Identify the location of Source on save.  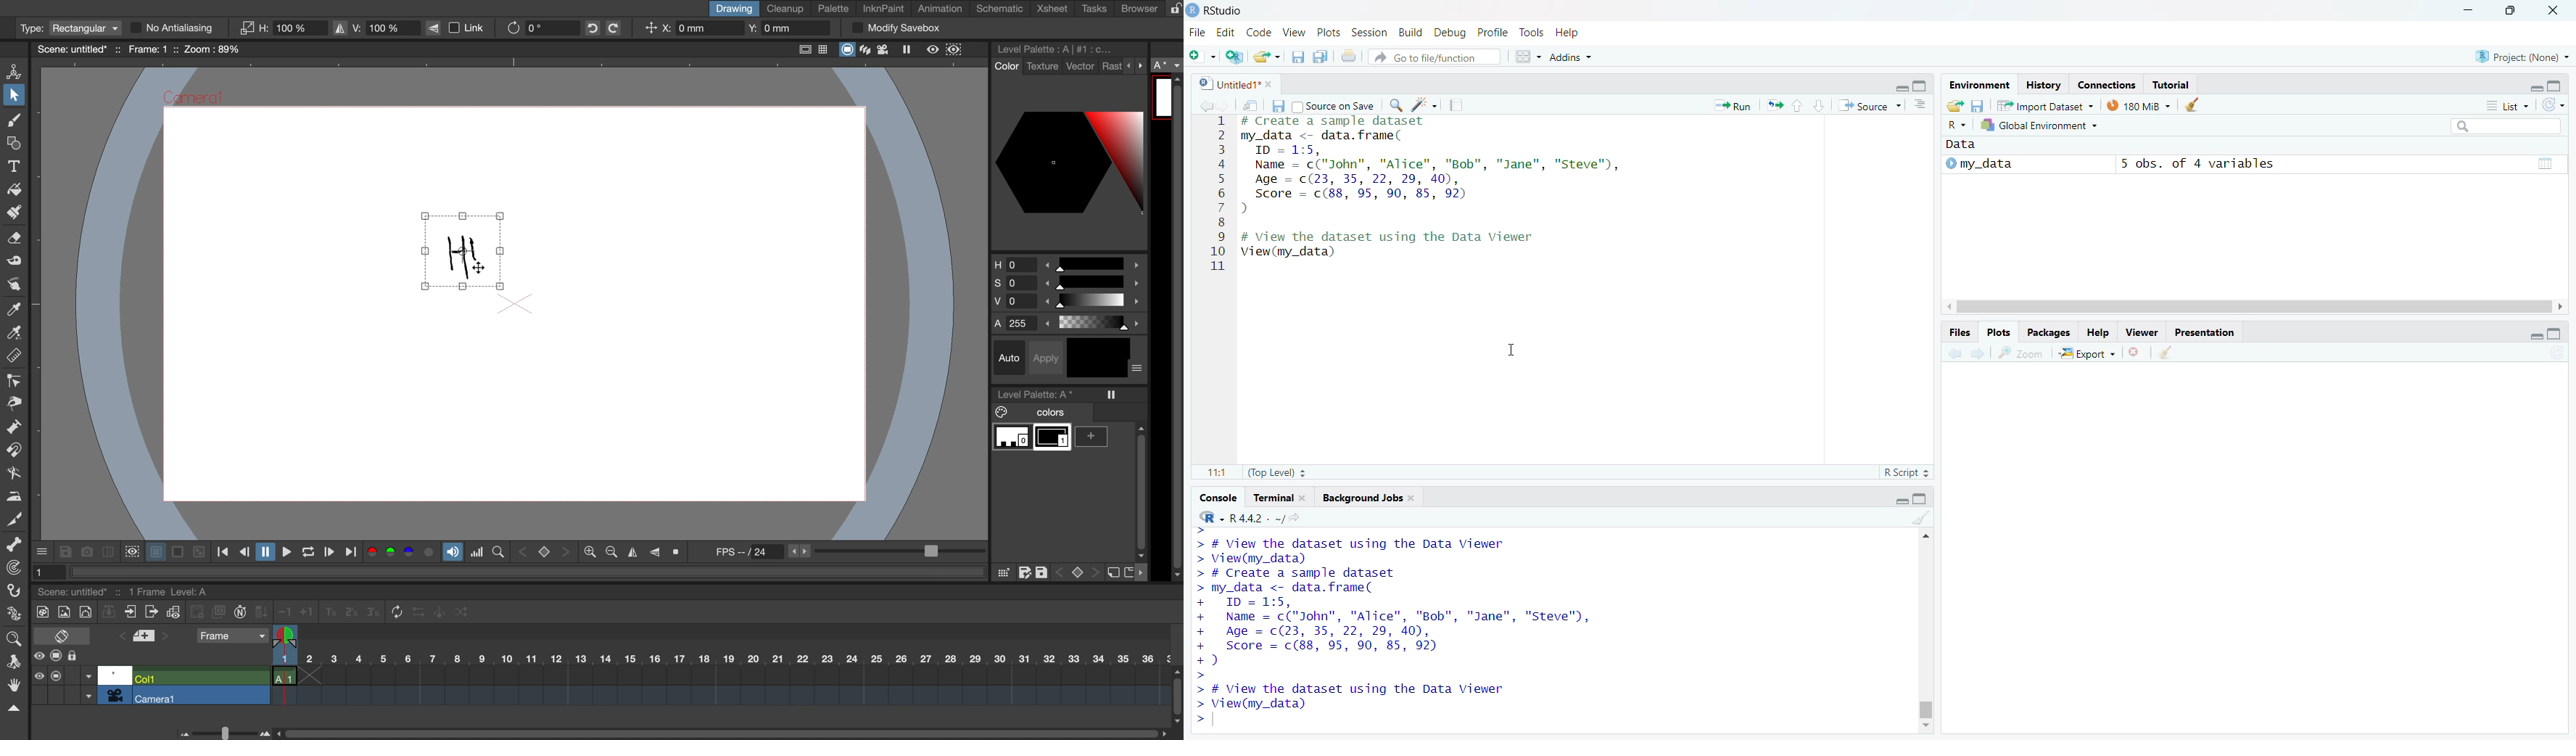
(1332, 106).